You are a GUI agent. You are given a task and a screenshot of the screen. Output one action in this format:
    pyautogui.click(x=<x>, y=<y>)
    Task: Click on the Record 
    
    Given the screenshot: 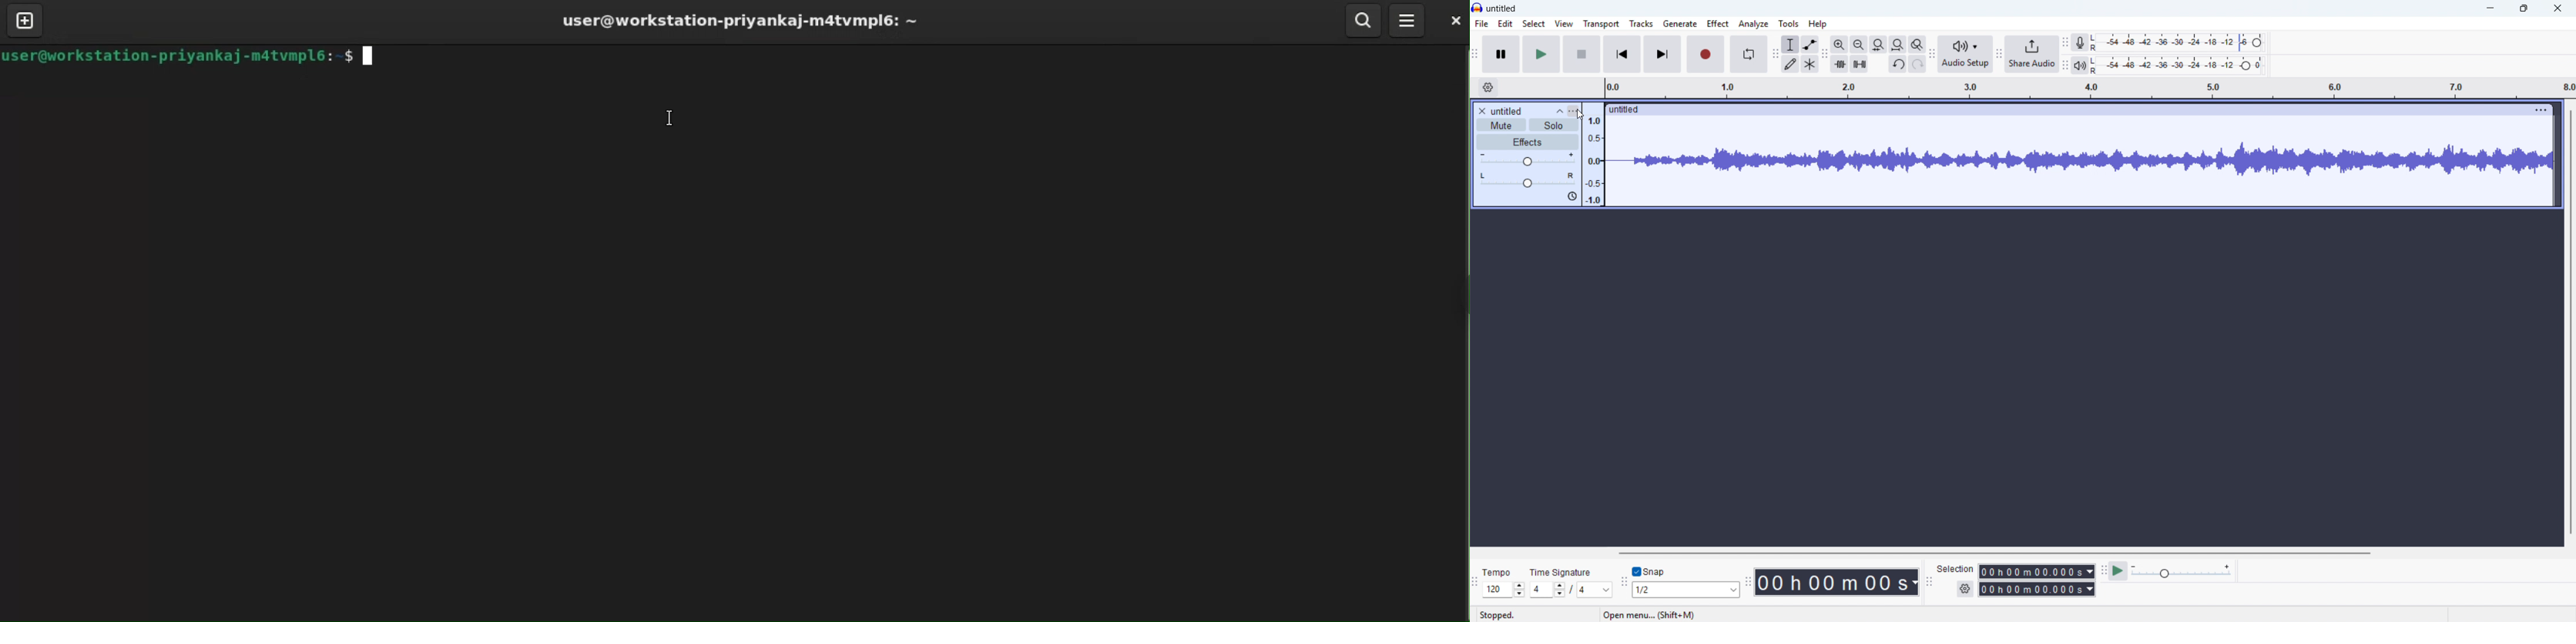 What is the action you would take?
    pyautogui.click(x=1706, y=54)
    